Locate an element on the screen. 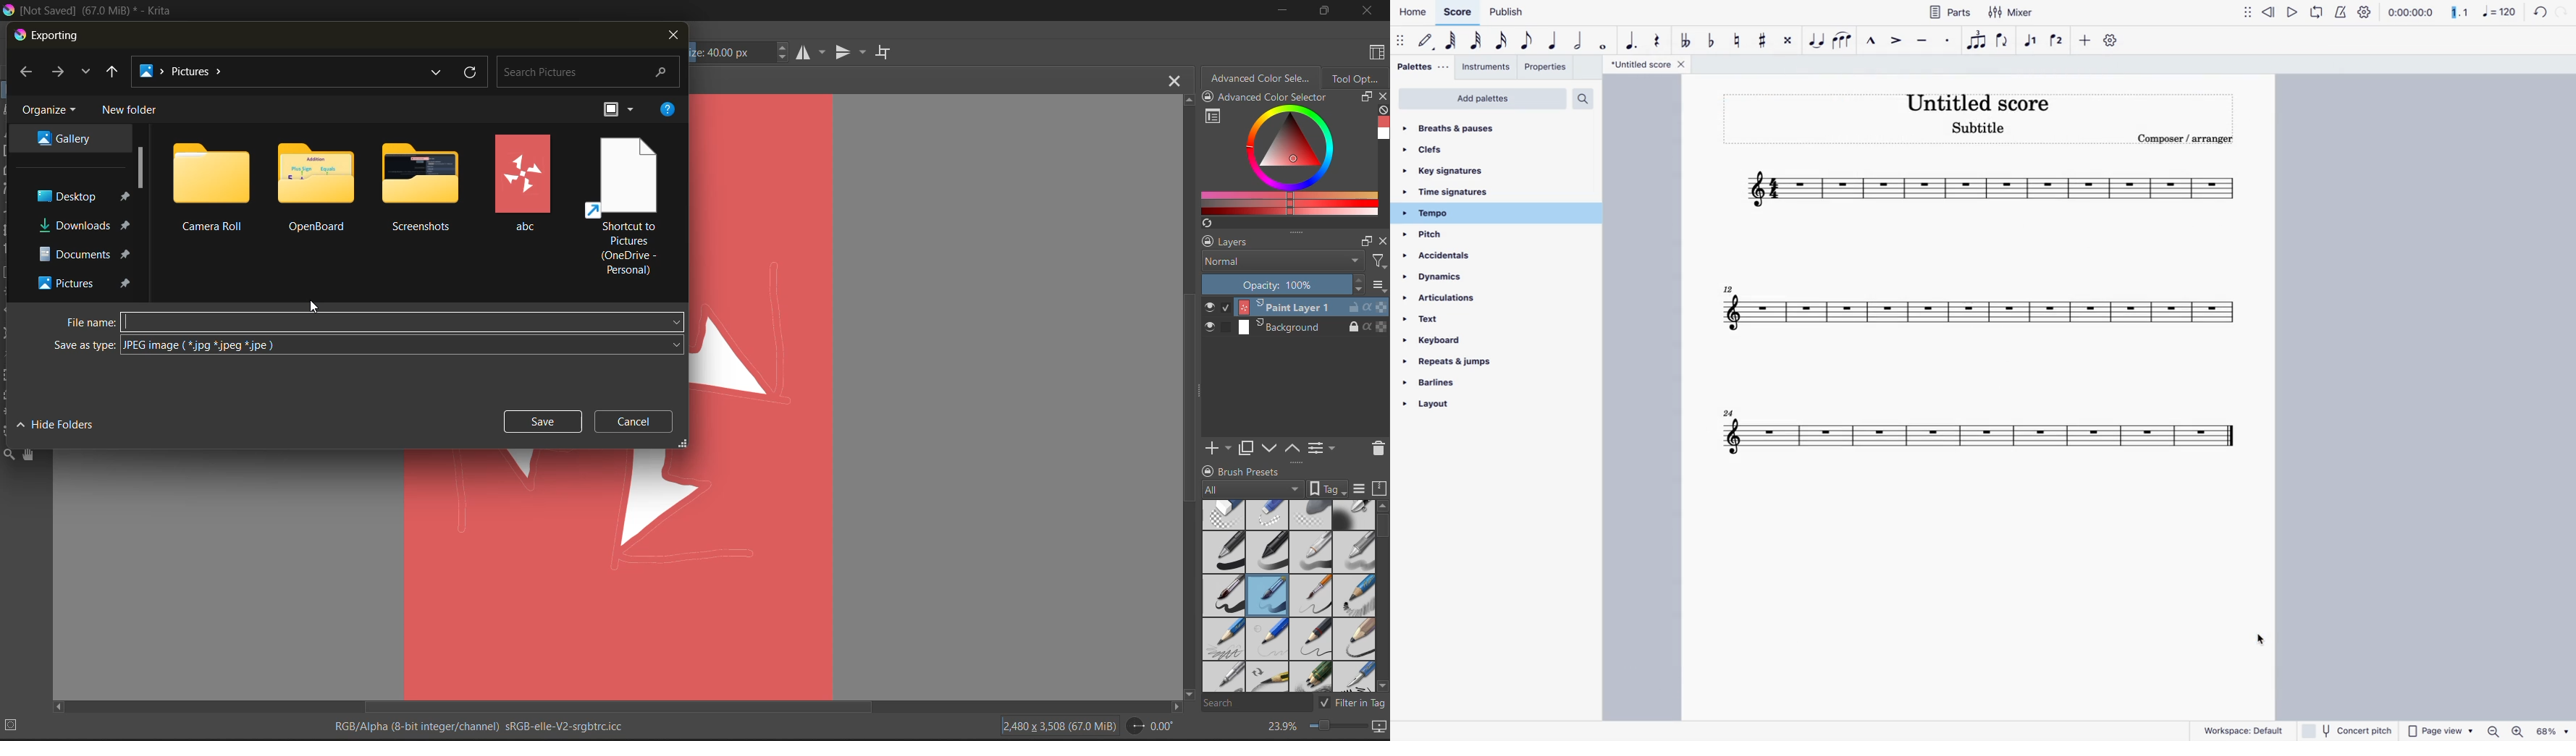 Image resolution: width=2576 pixels, height=756 pixels. lock/unlock docker is located at coordinates (1208, 470).